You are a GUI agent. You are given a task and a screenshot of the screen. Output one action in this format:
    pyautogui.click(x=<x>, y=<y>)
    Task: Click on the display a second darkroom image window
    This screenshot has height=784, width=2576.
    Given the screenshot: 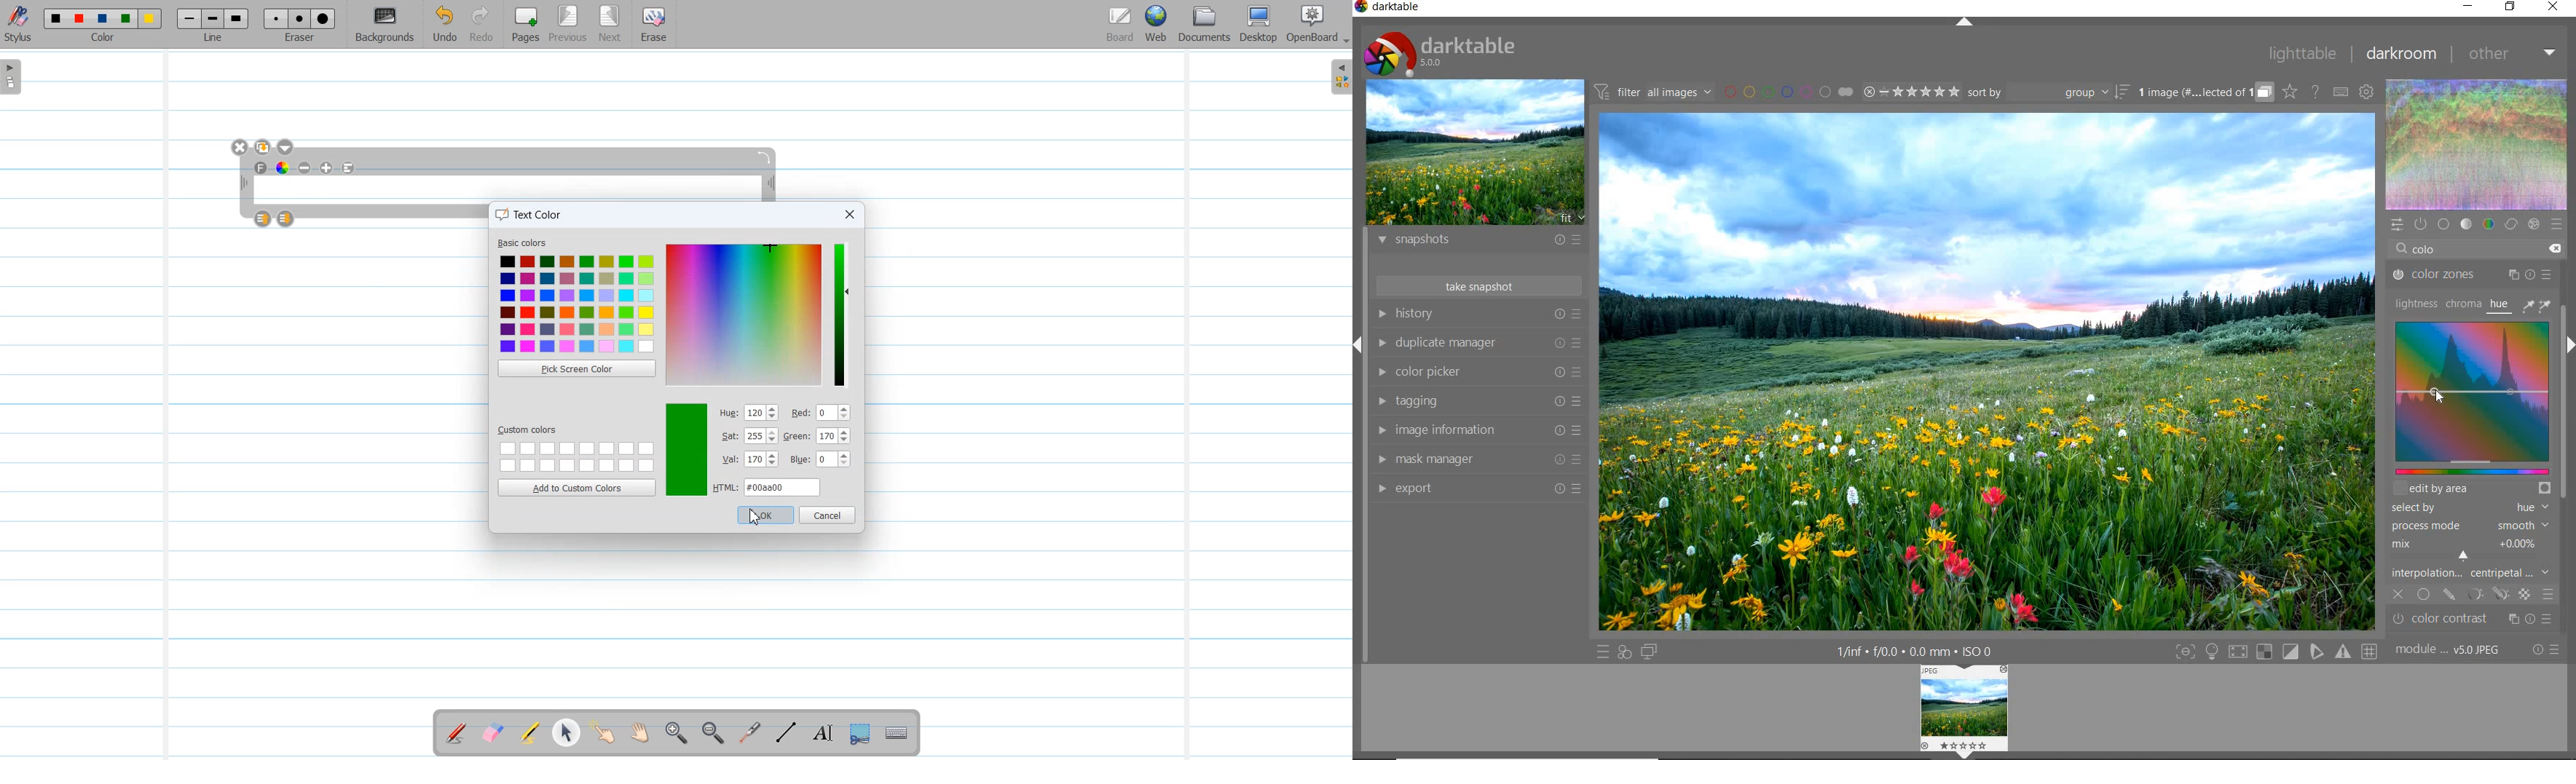 What is the action you would take?
    pyautogui.click(x=1649, y=651)
    